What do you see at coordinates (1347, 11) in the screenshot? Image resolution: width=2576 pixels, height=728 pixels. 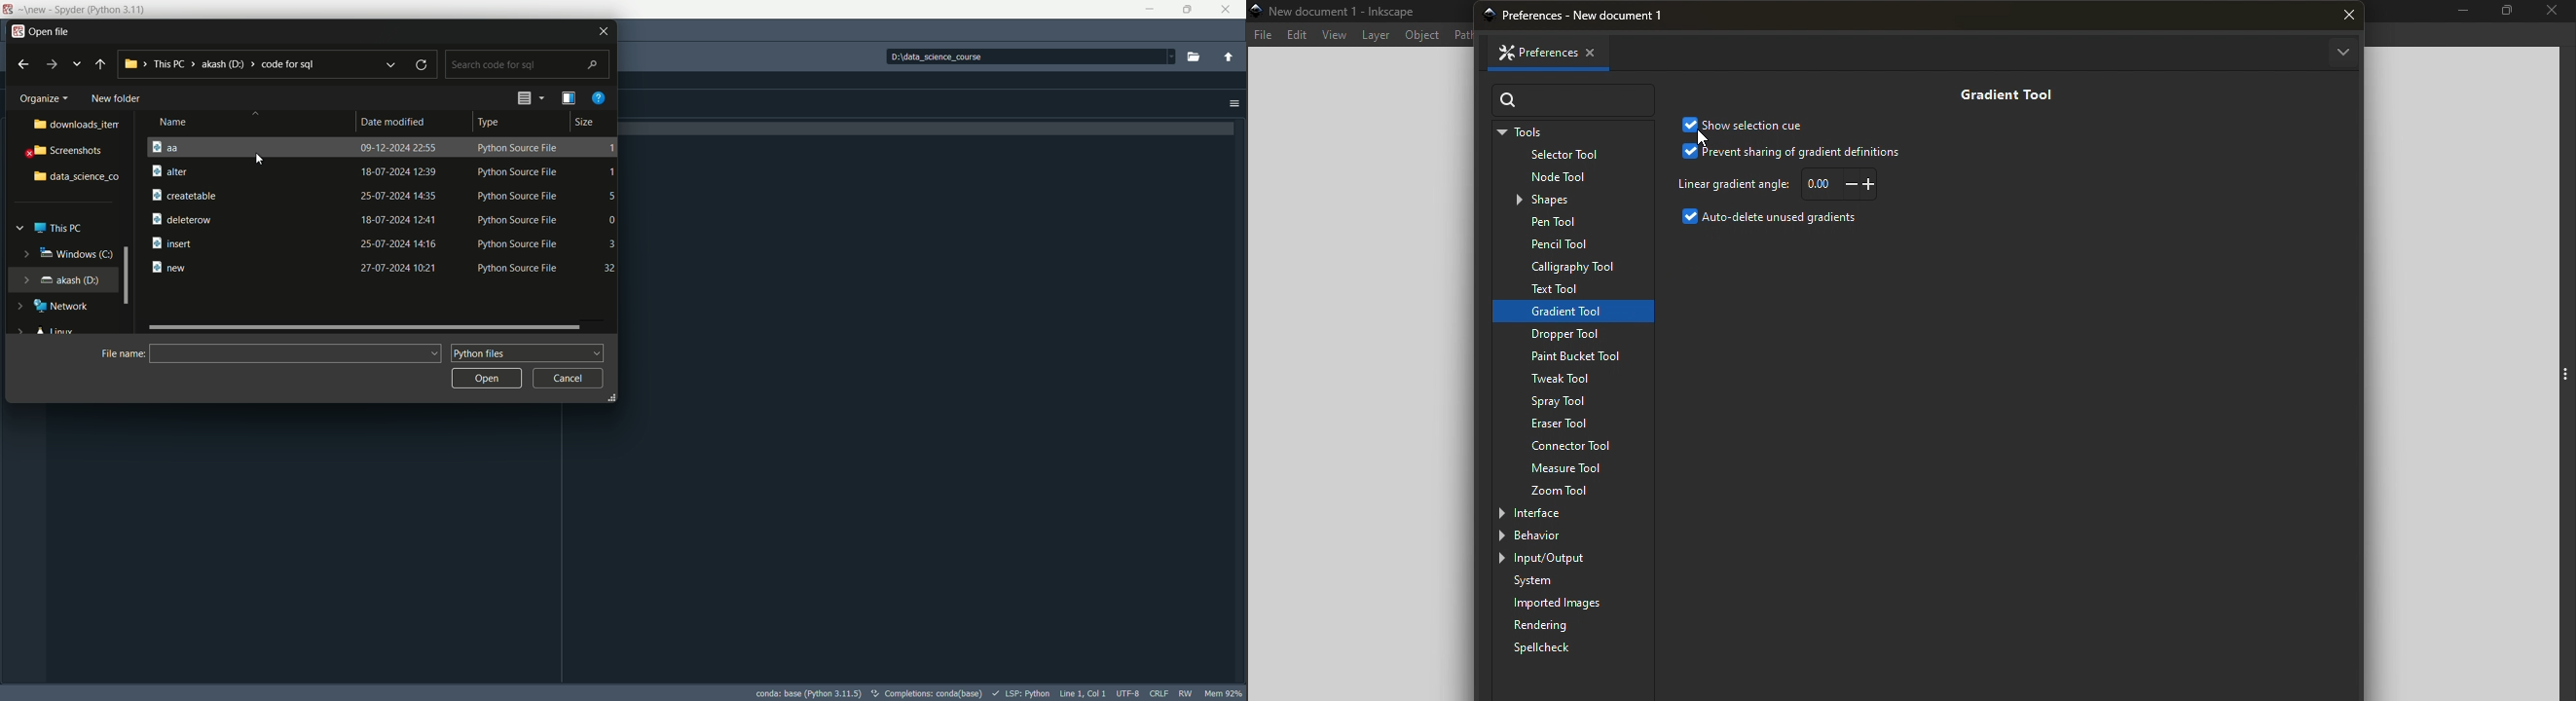 I see `New document 1-Inbcipe` at bounding box center [1347, 11].